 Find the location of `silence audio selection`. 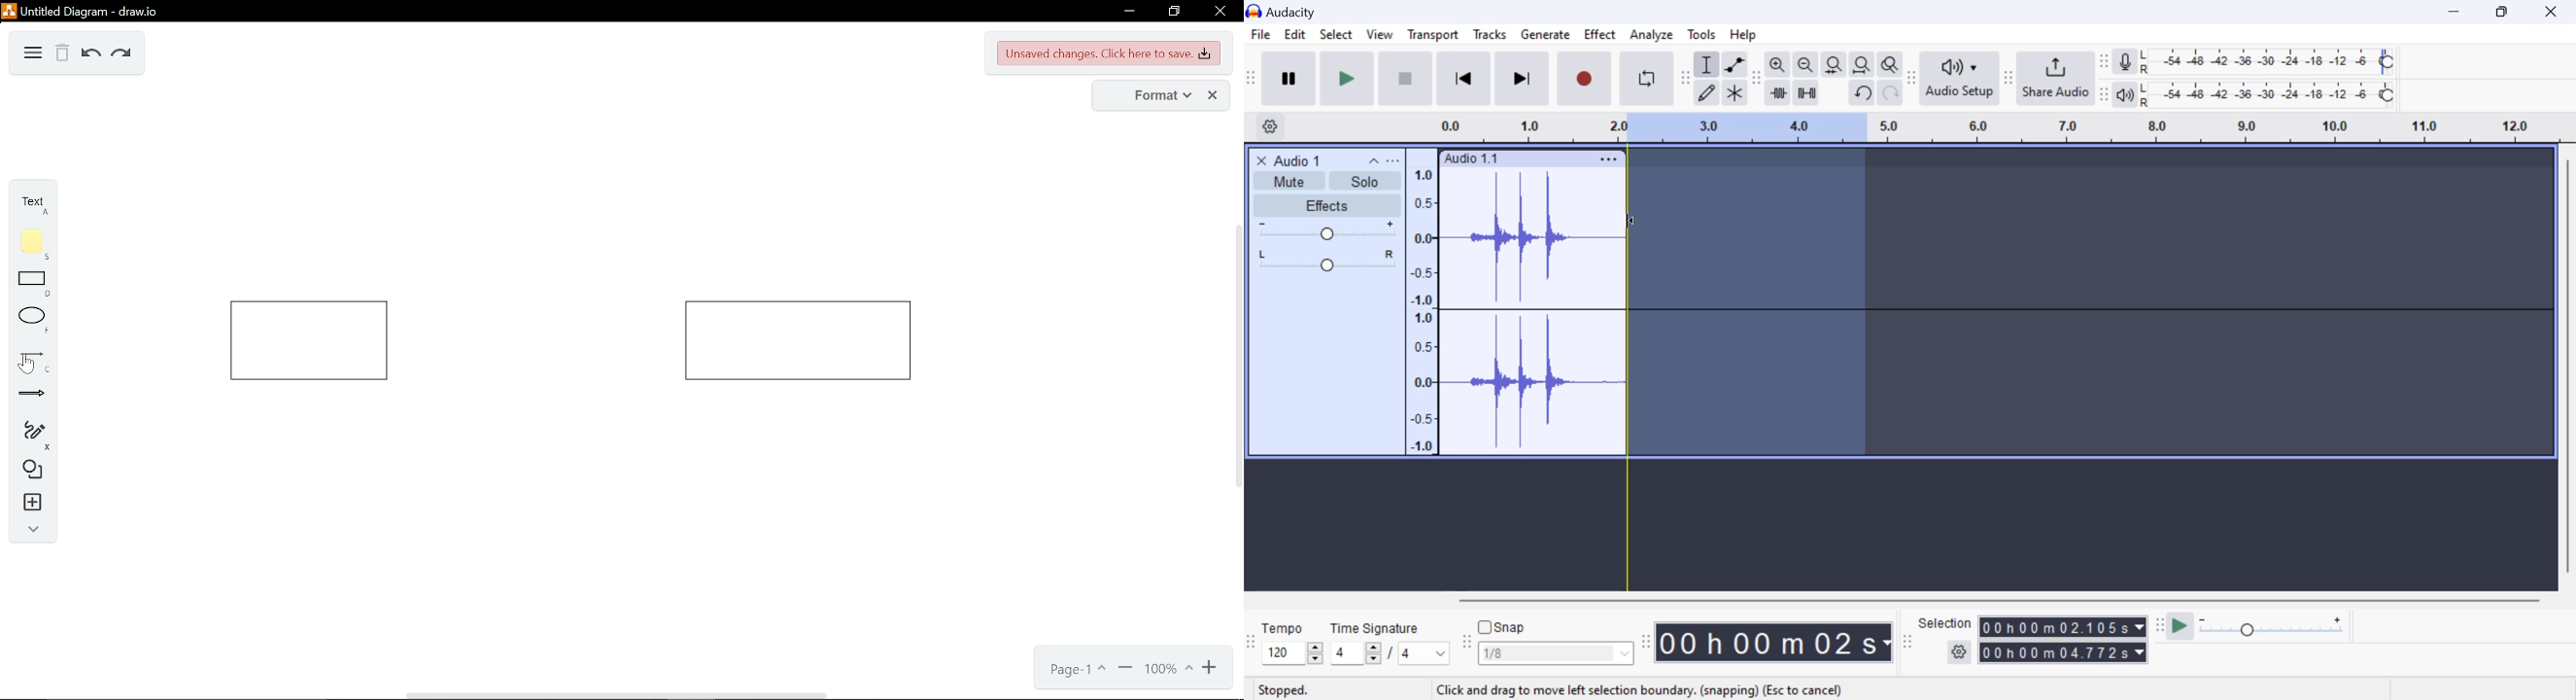

silence audio selection is located at coordinates (1807, 94).